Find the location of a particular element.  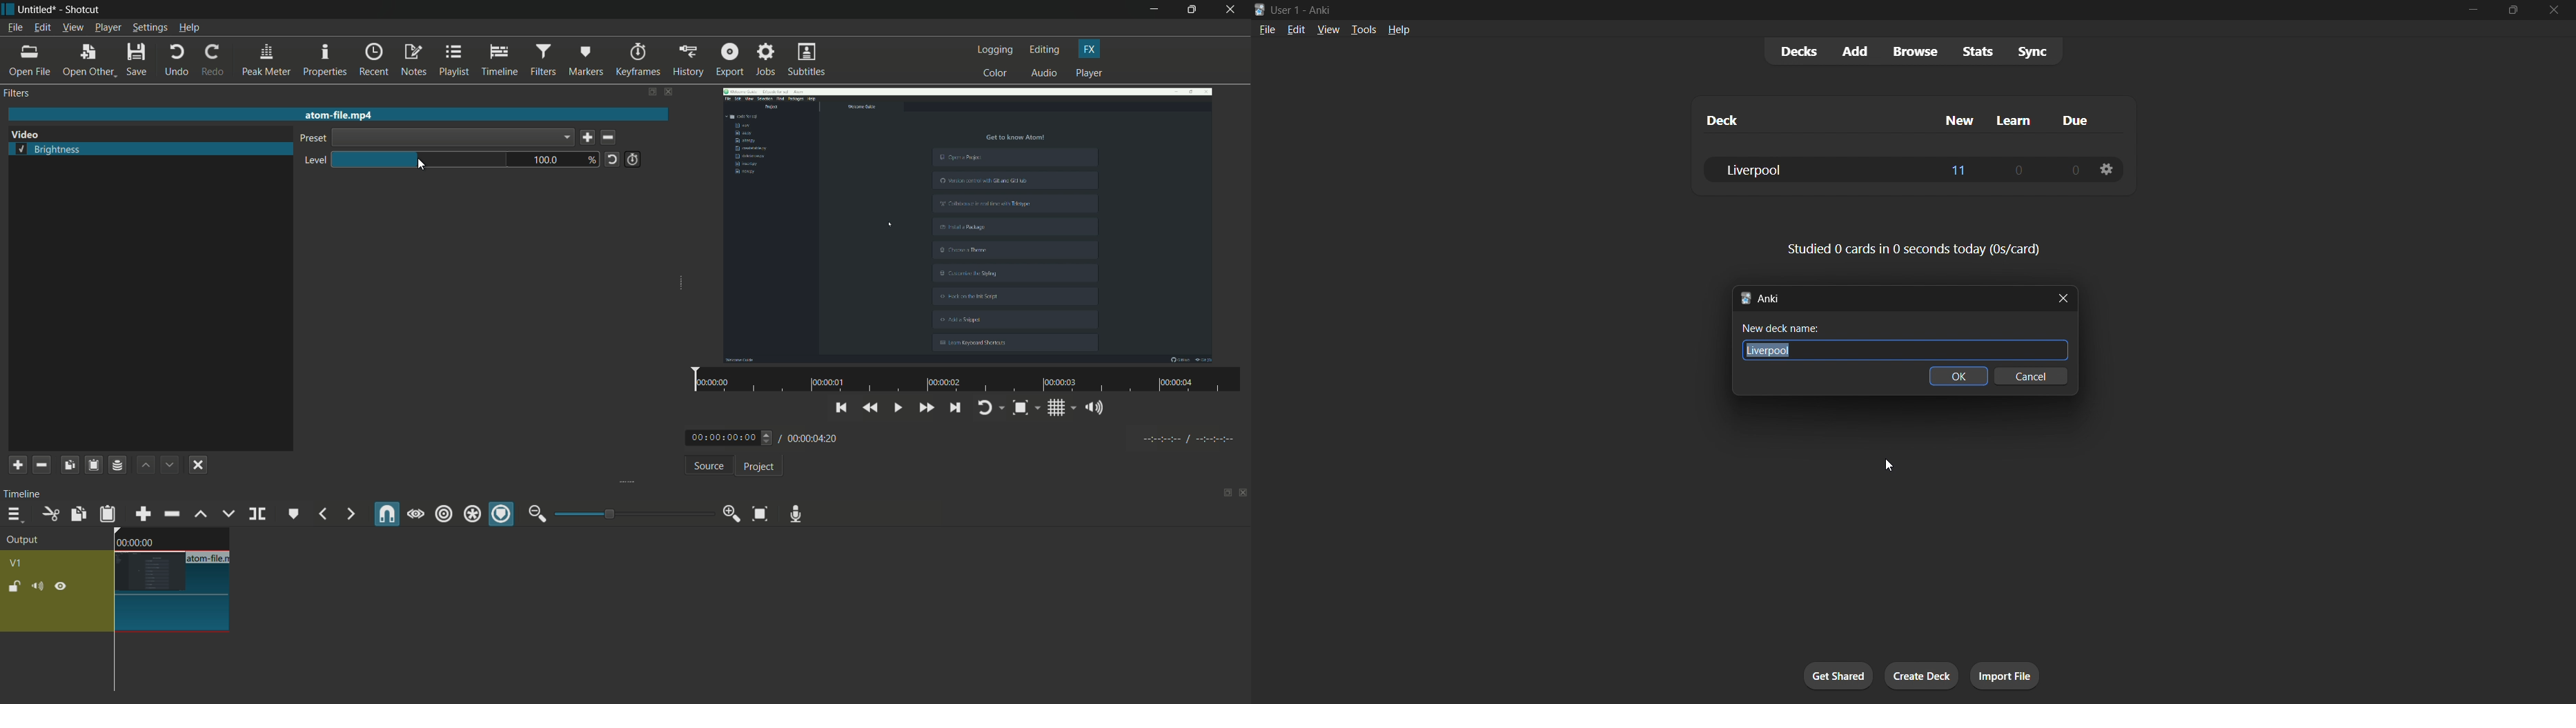

close filter pane is located at coordinates (670, 93).